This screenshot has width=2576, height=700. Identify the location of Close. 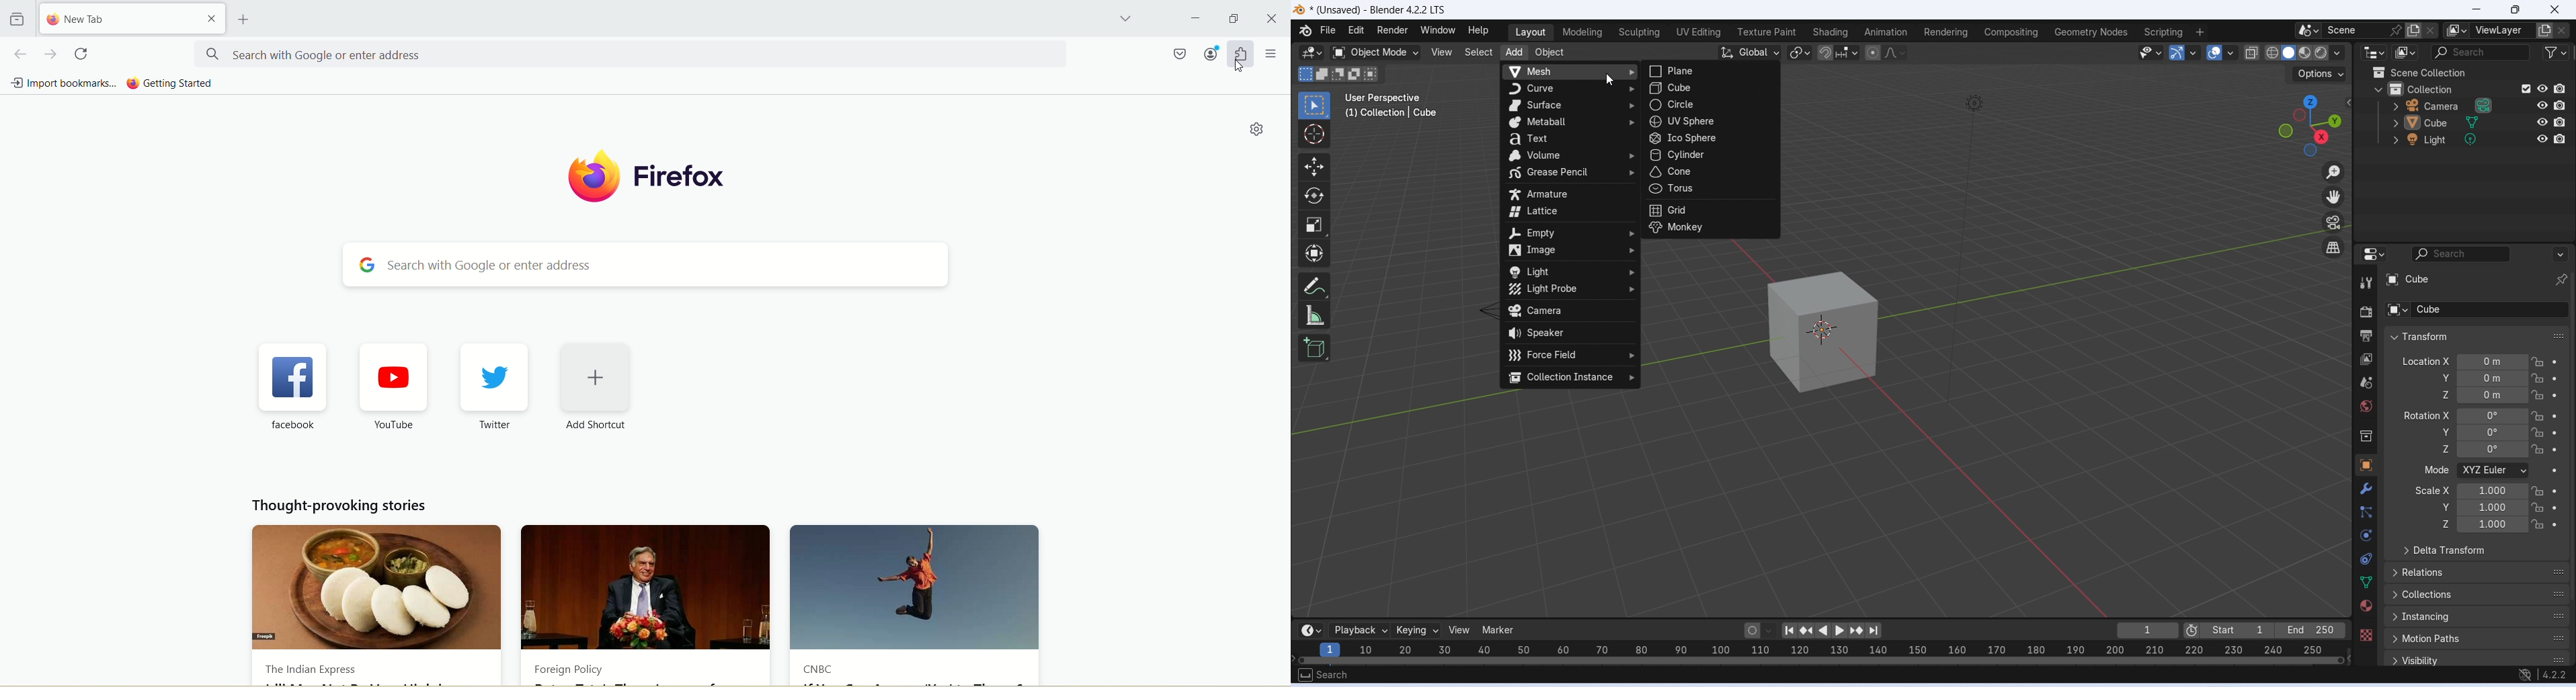
(212, 18).